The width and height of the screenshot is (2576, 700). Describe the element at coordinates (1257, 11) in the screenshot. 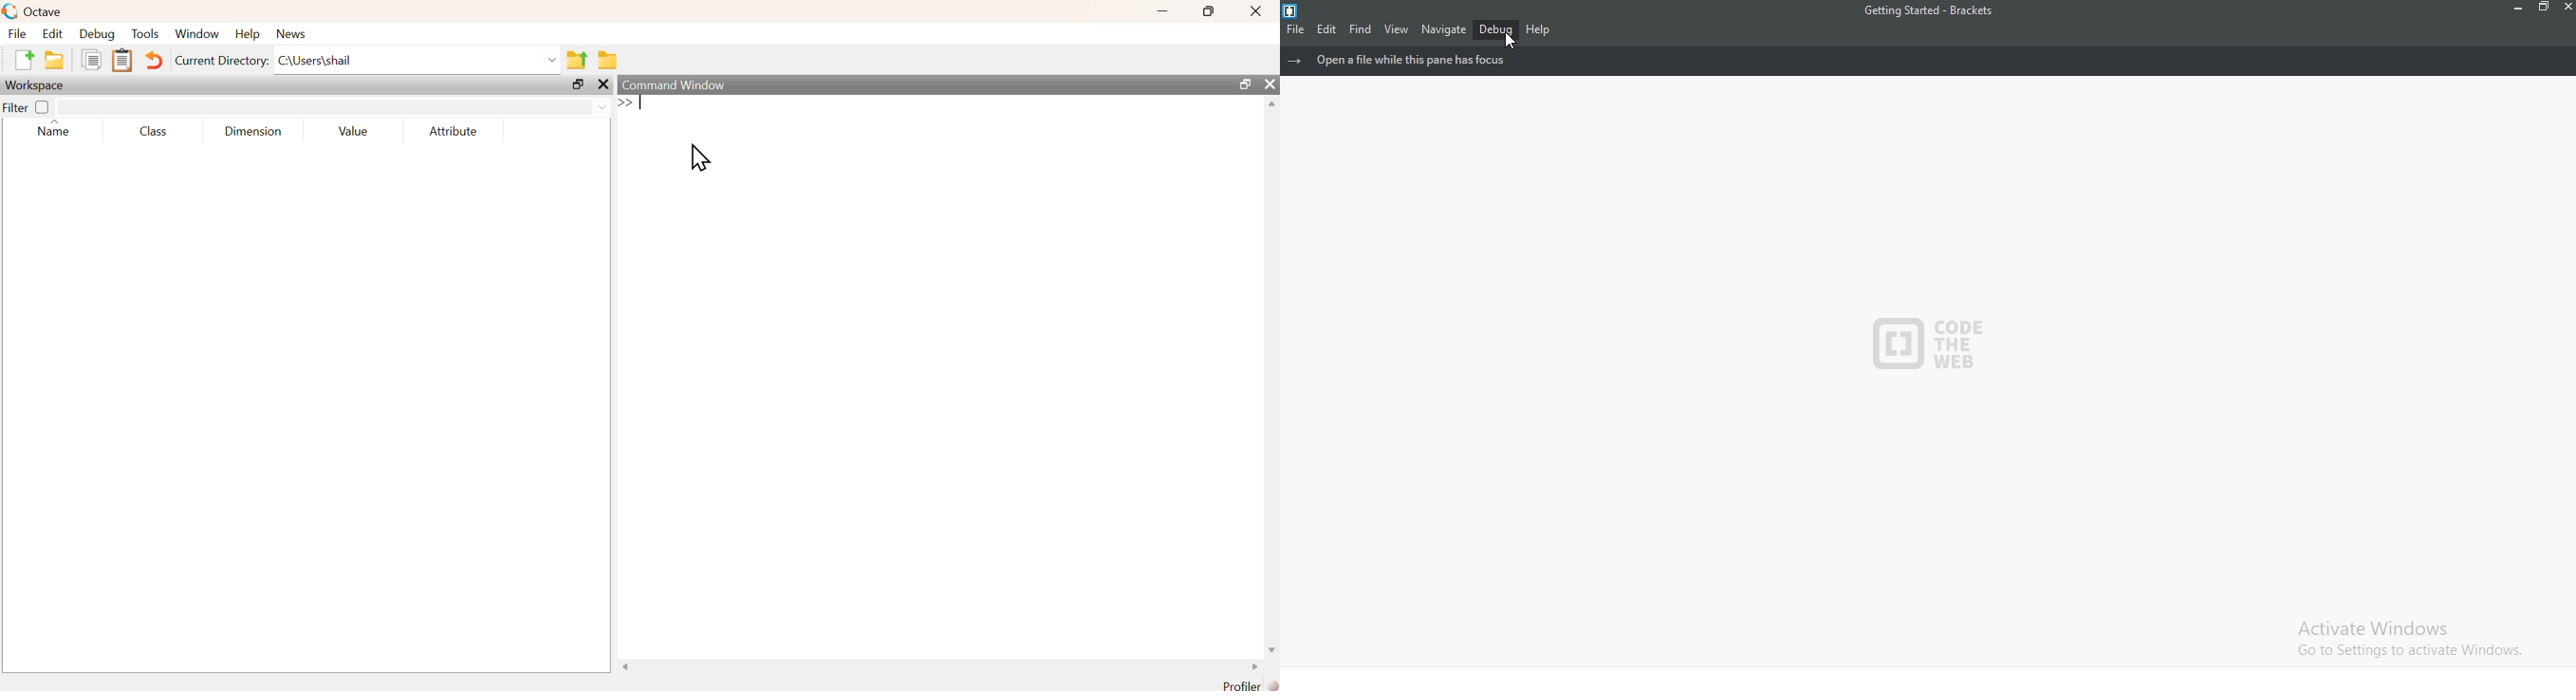

I see `close` at that location.